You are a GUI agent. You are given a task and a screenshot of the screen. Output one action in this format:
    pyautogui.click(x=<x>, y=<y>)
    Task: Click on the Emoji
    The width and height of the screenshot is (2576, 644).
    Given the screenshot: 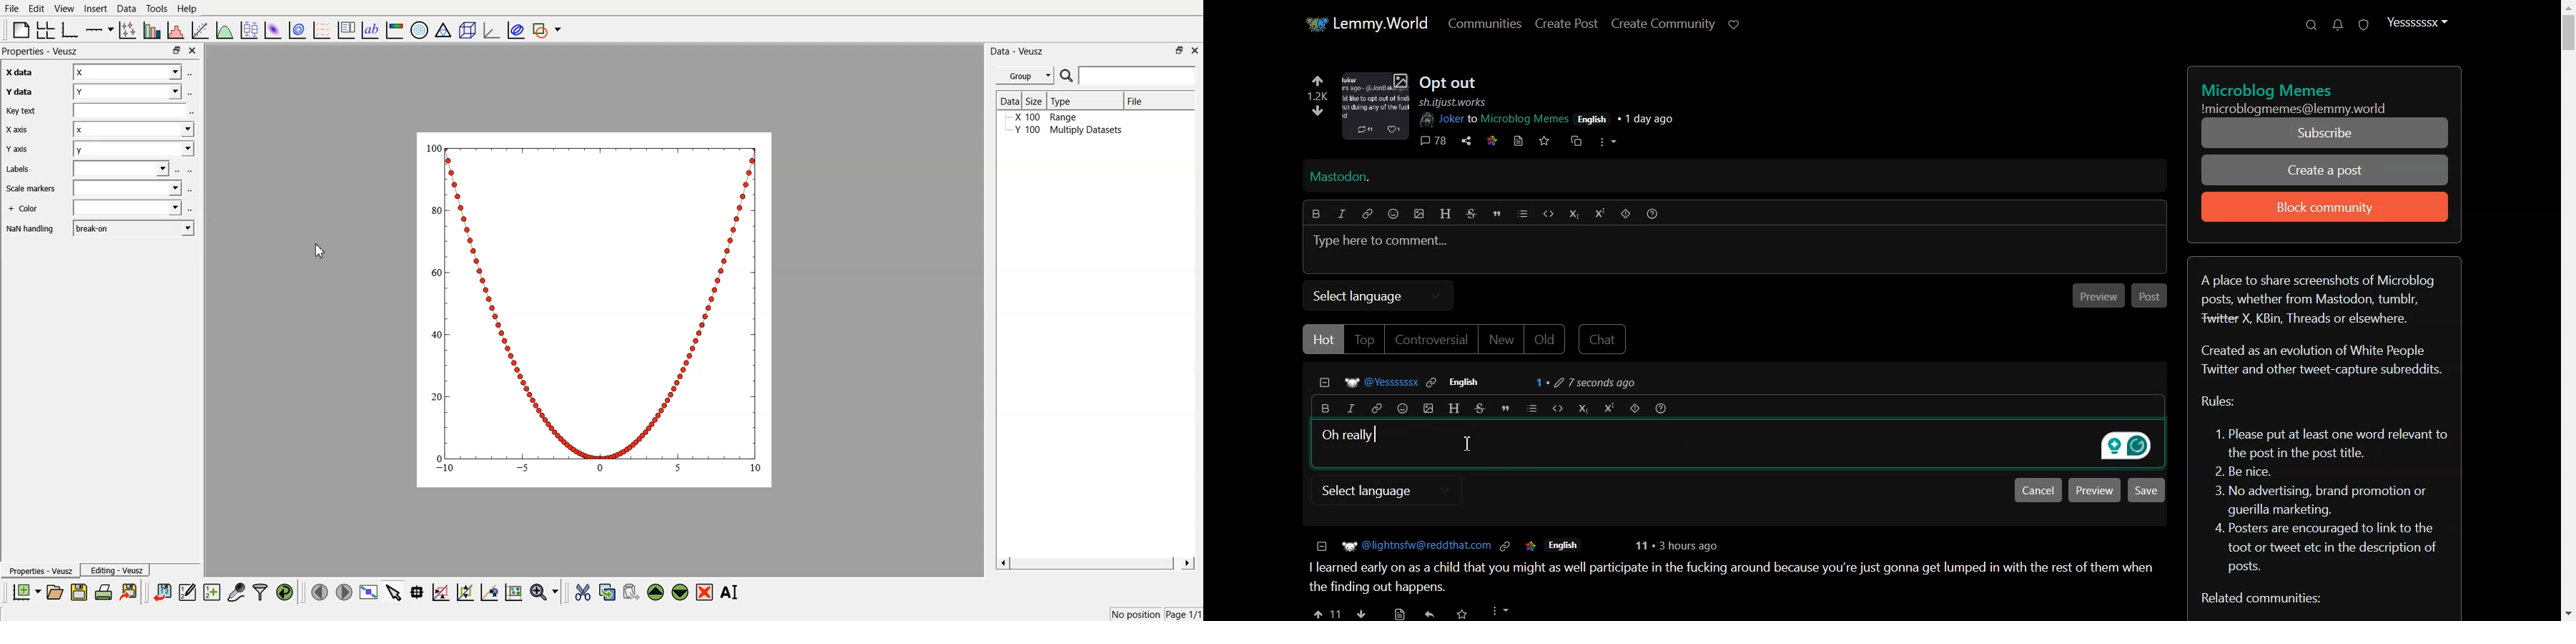 What is the action you would take?
    pyautogui.click(x=1401, y=409)
    